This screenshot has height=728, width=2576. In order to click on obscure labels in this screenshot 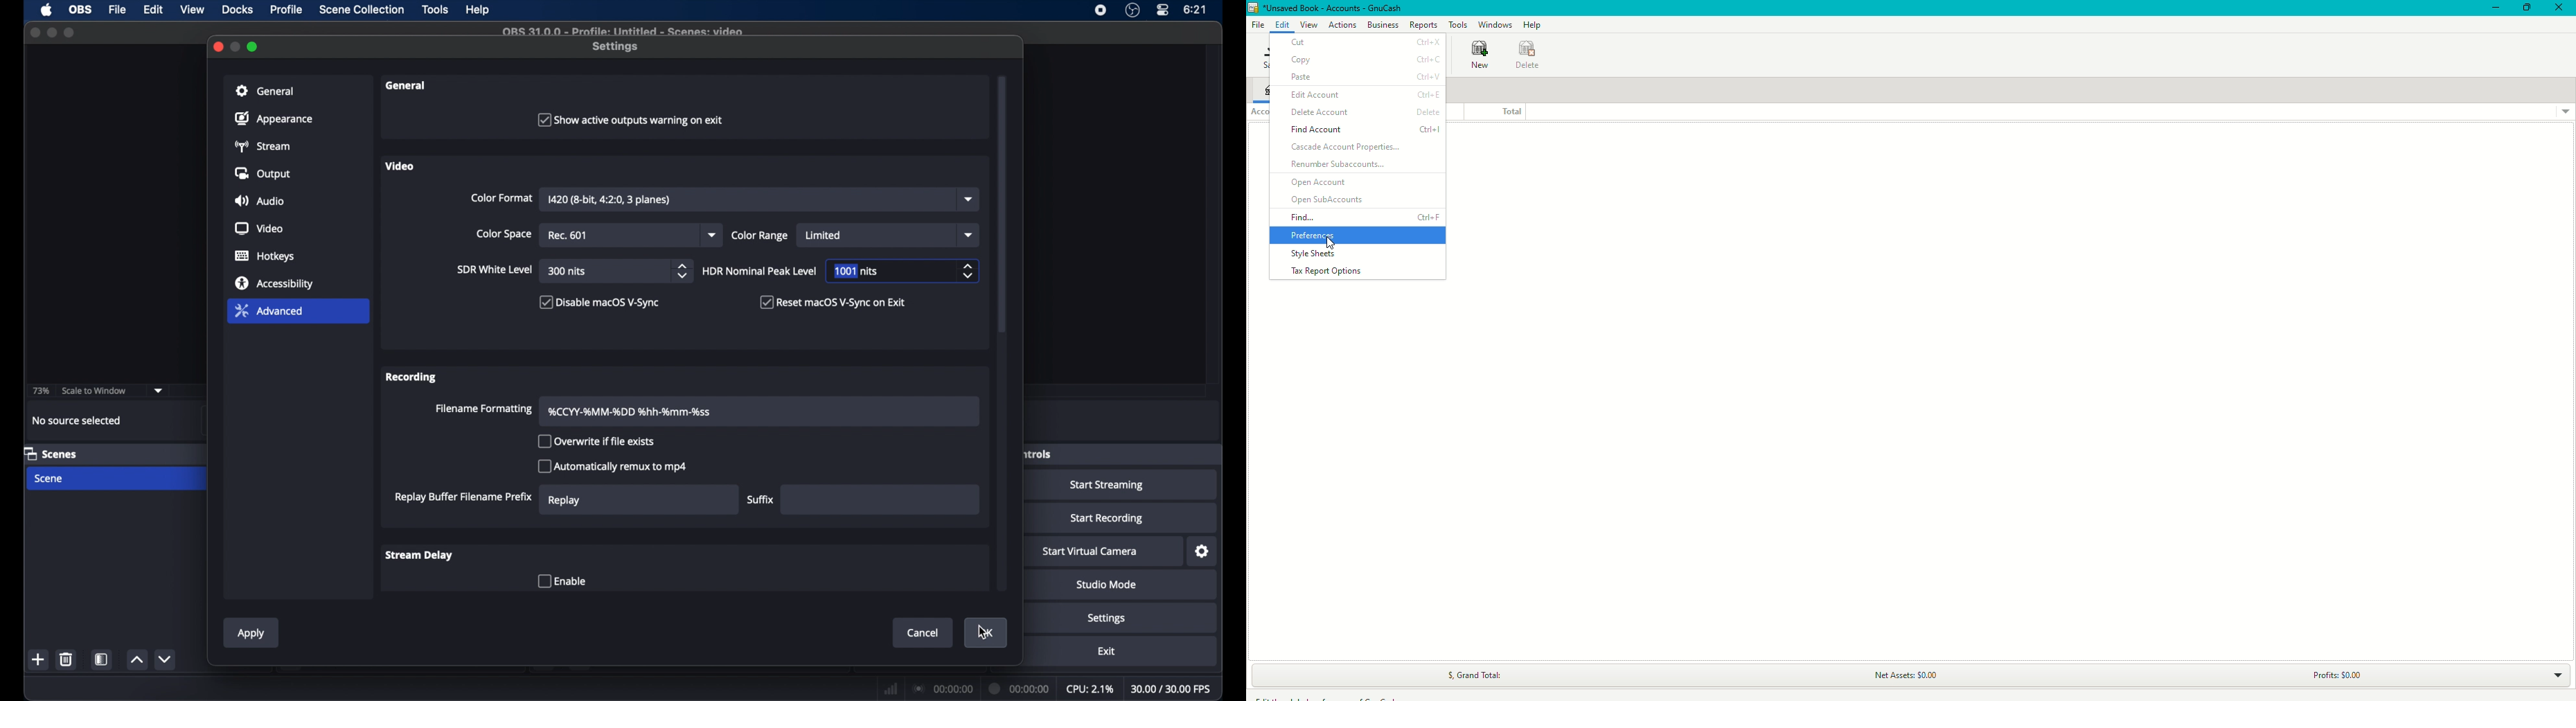, I will do `click(1038, 454)`.